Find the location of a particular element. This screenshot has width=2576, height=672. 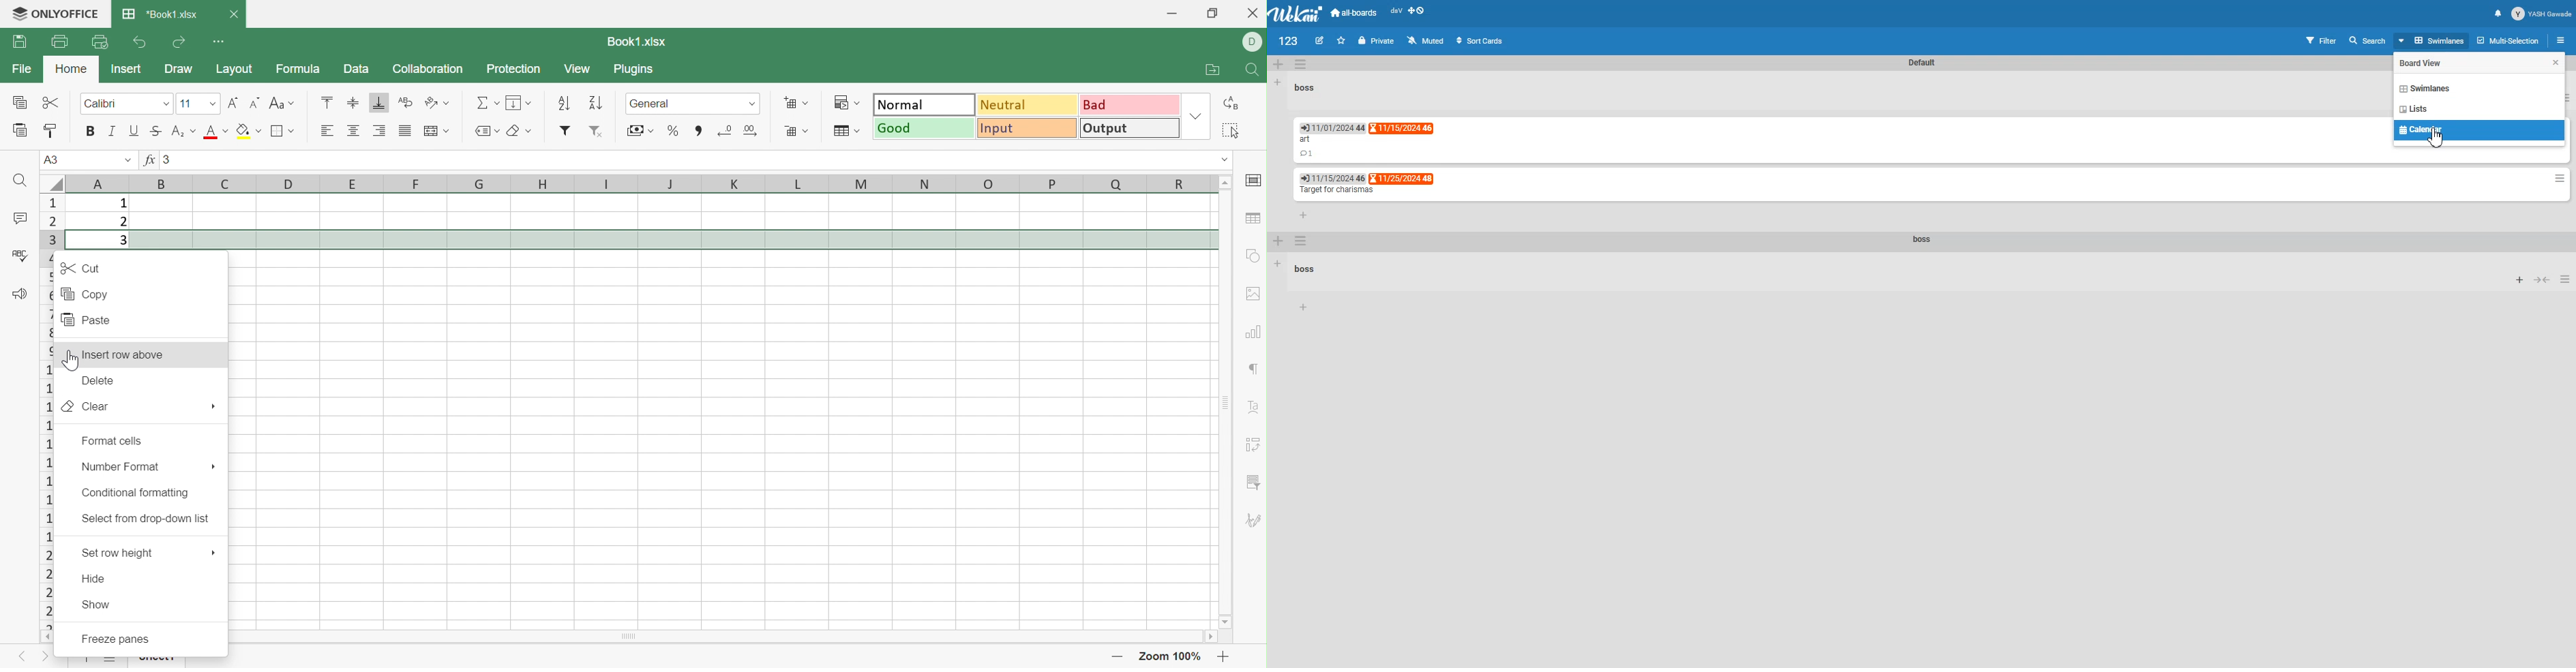

Summation is located at coordinates (484, 101).